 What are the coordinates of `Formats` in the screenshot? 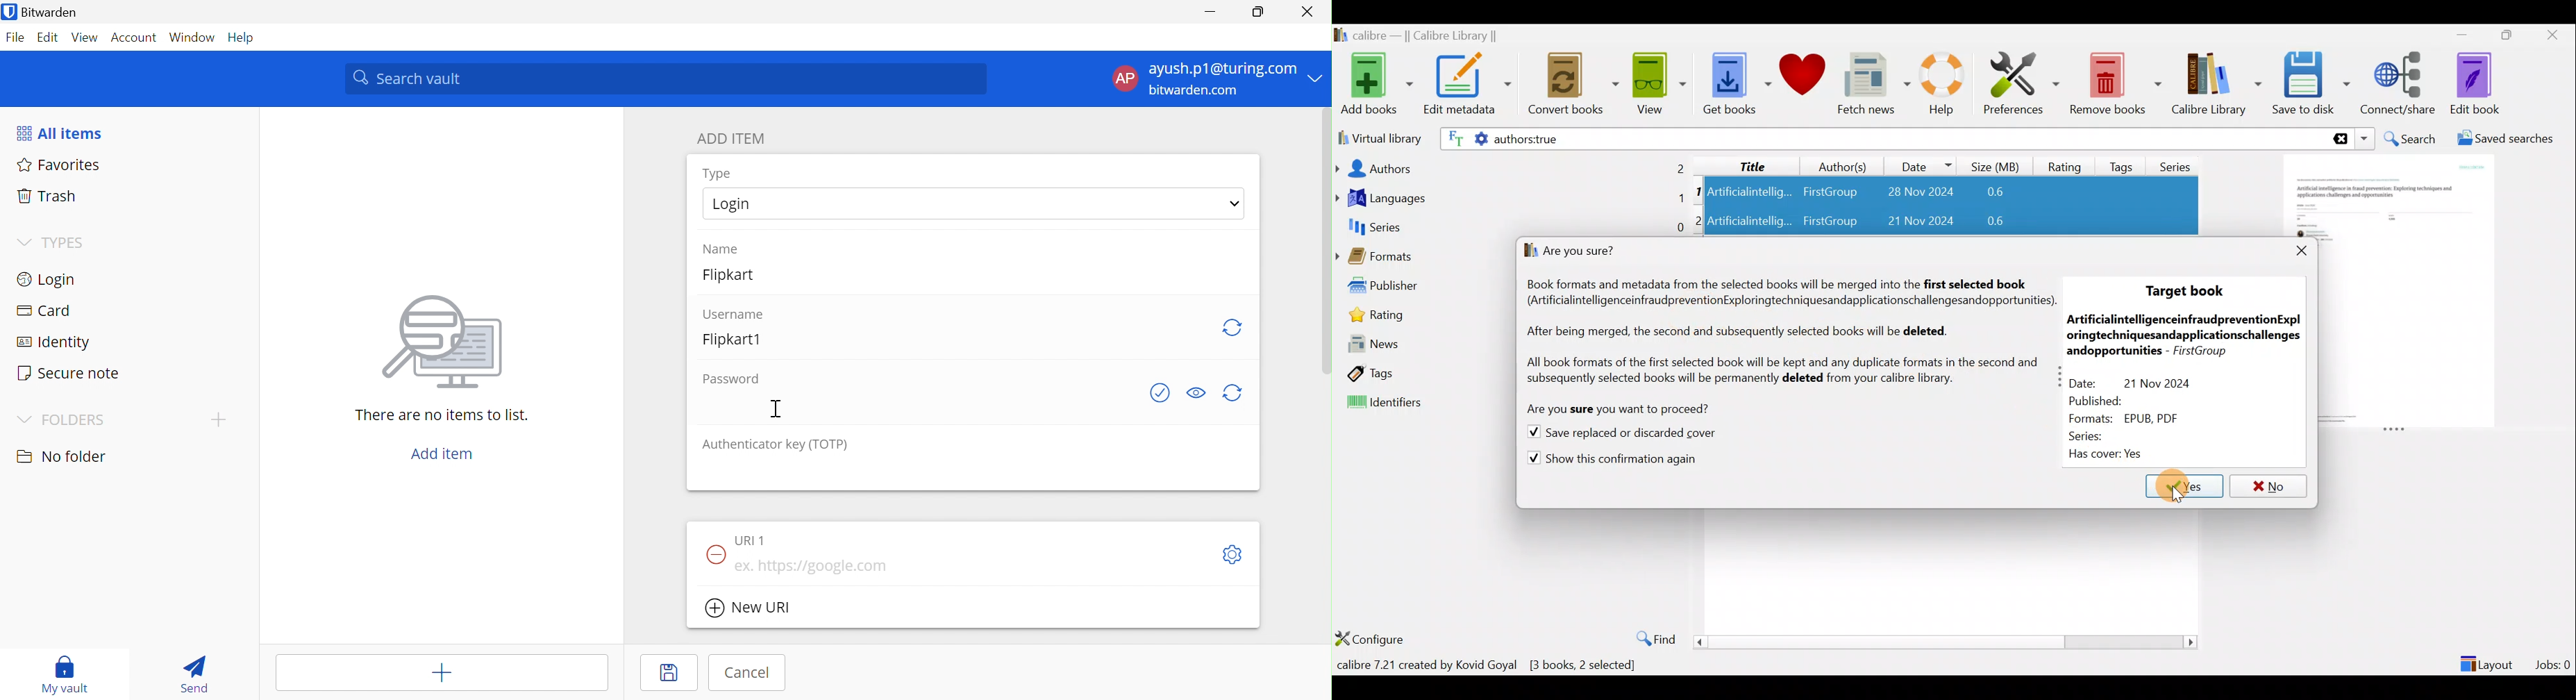 It's located at (1422, 259).